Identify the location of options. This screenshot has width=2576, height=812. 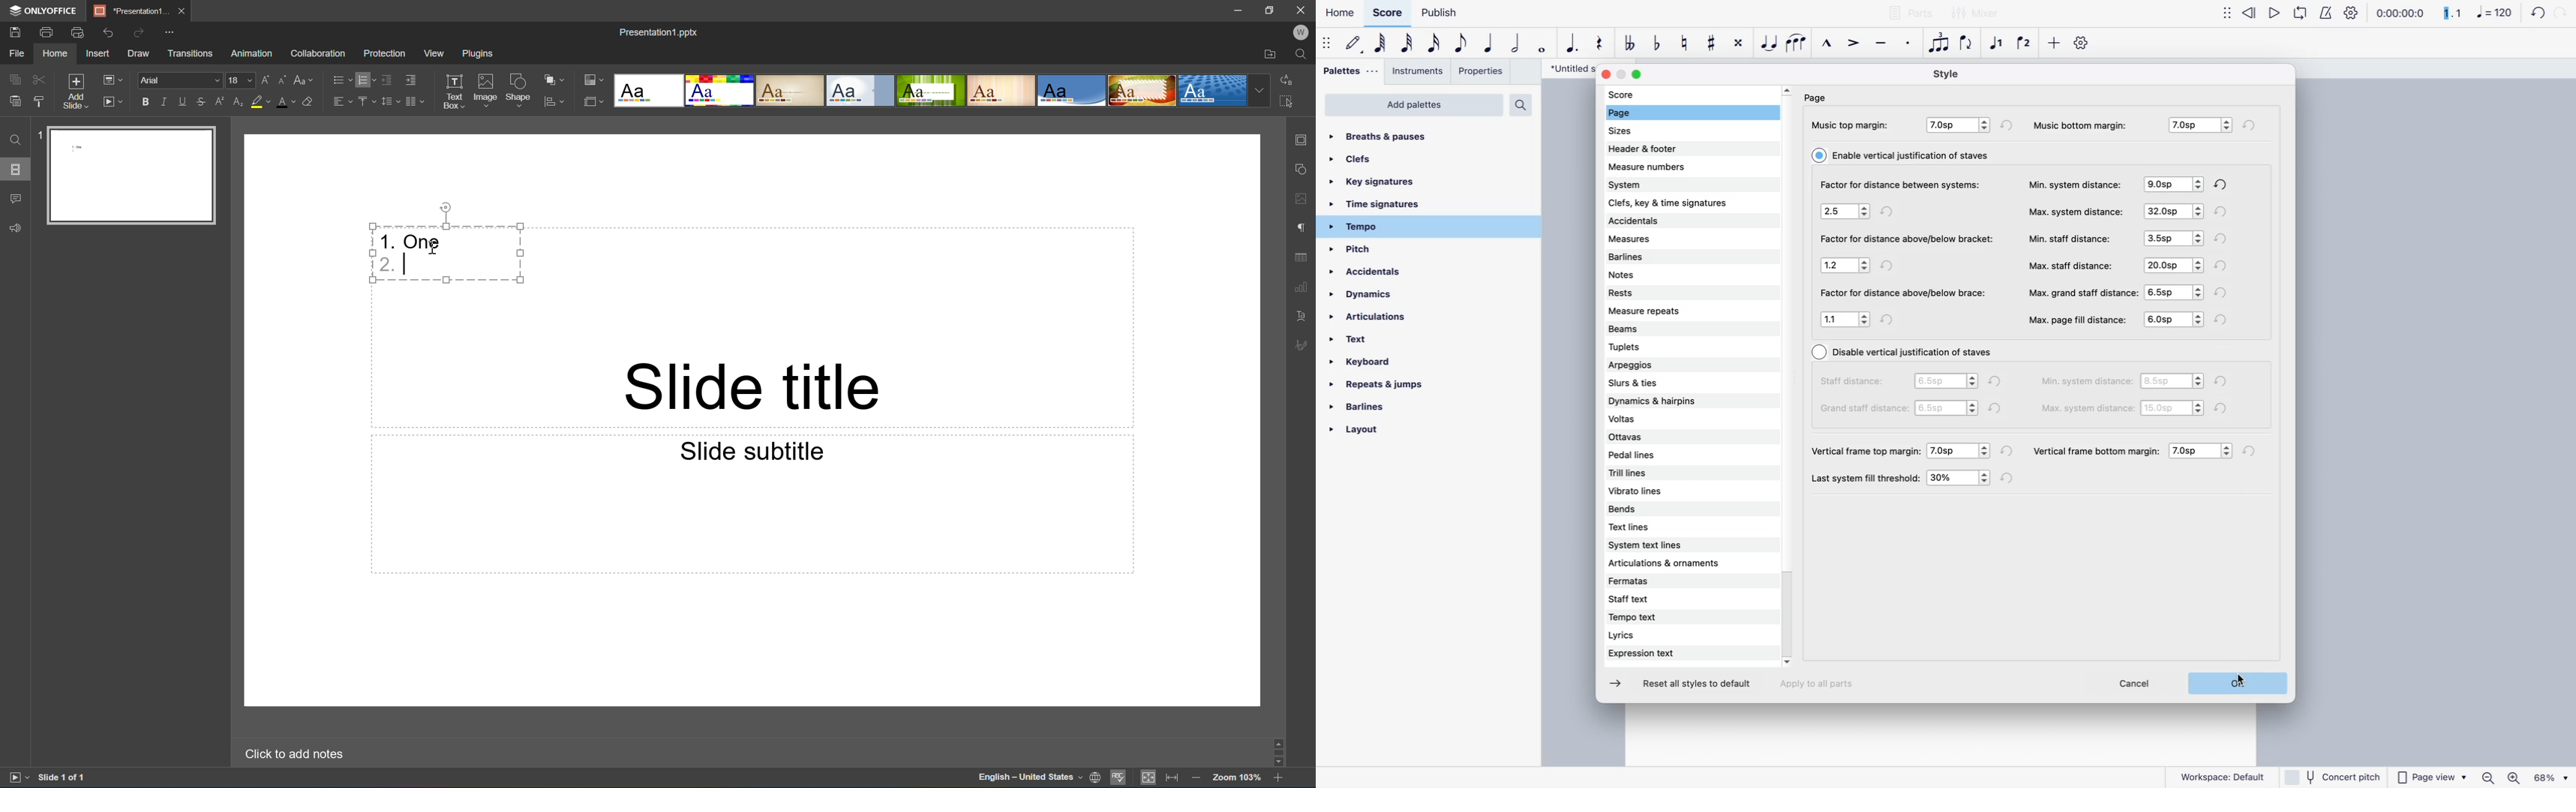
(1845, 266).